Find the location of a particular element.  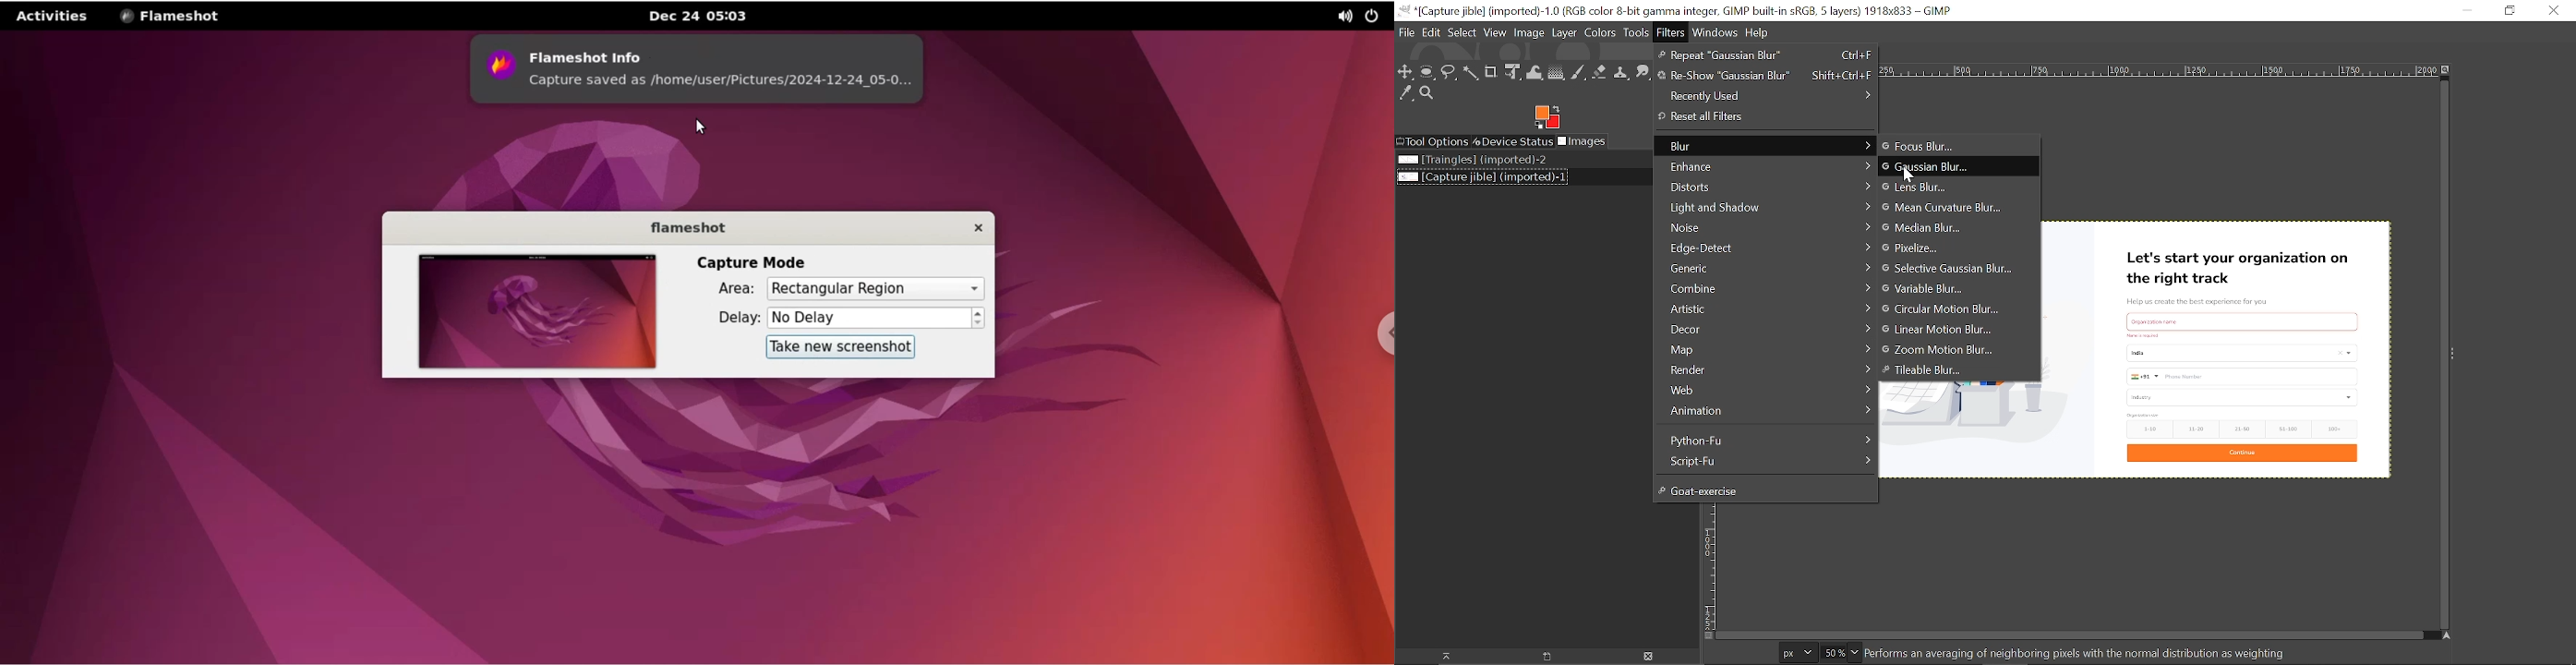

Unified transform tool is located at coordinates (1513, 74).